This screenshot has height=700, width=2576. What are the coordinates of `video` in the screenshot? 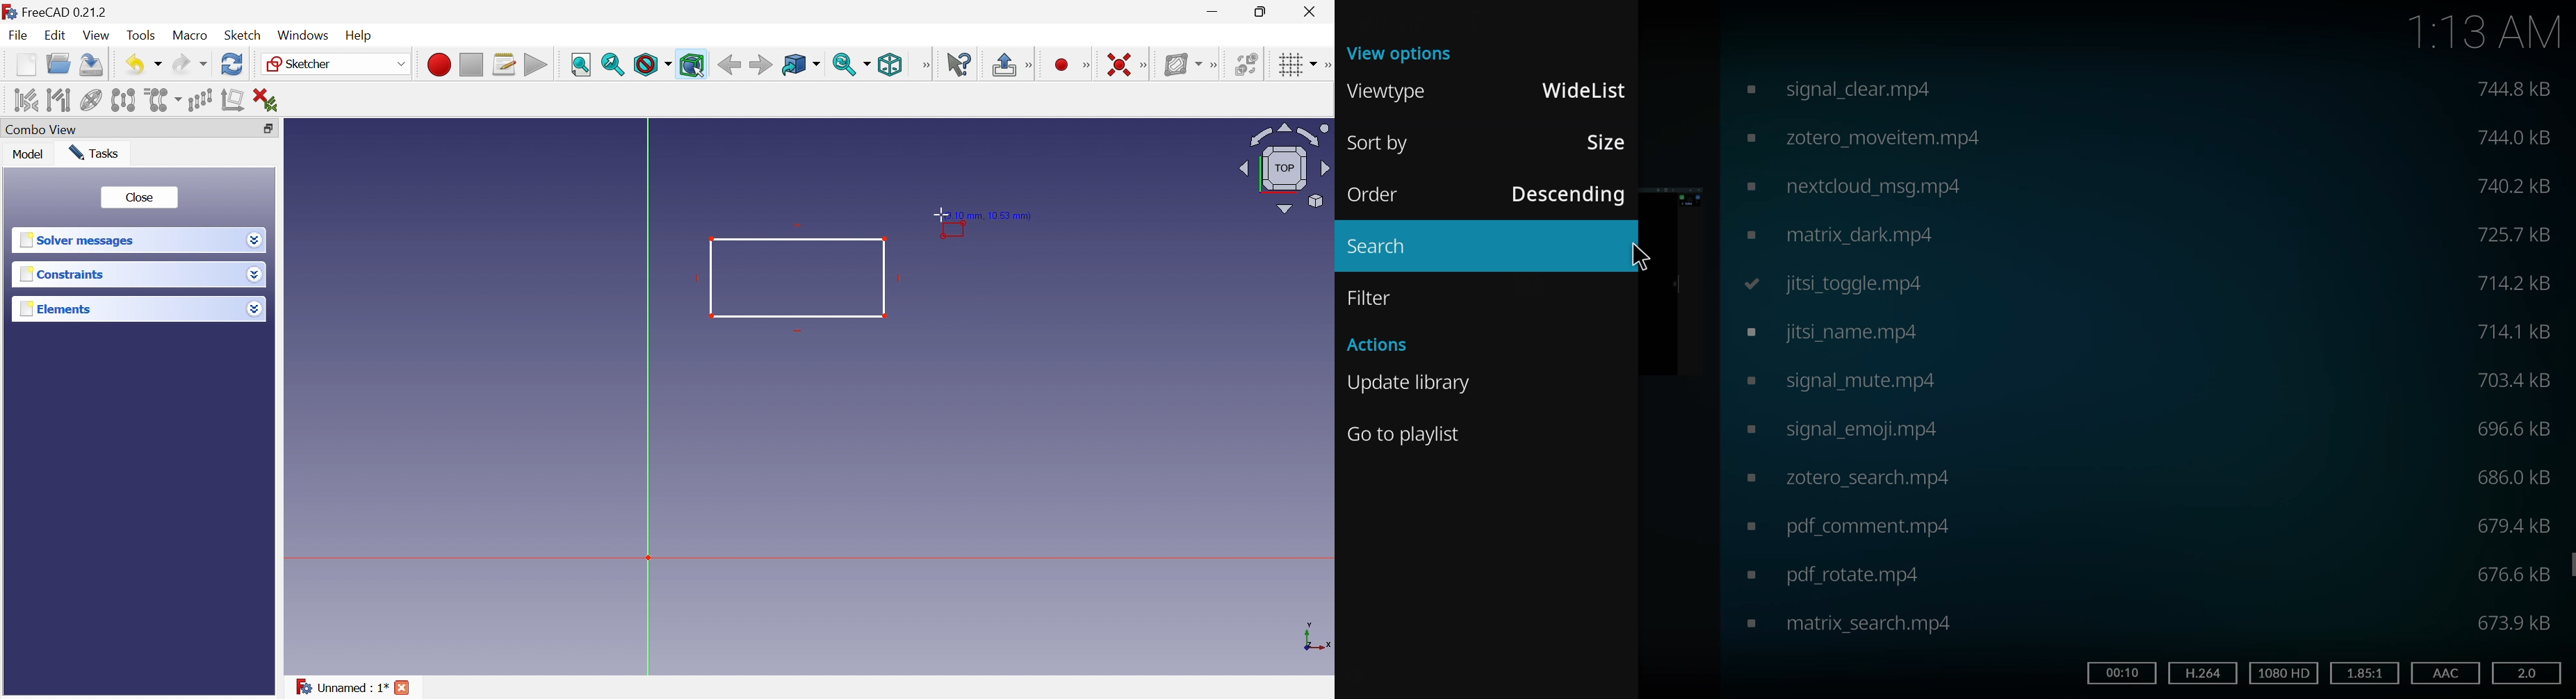 It's located at (1855, 187).